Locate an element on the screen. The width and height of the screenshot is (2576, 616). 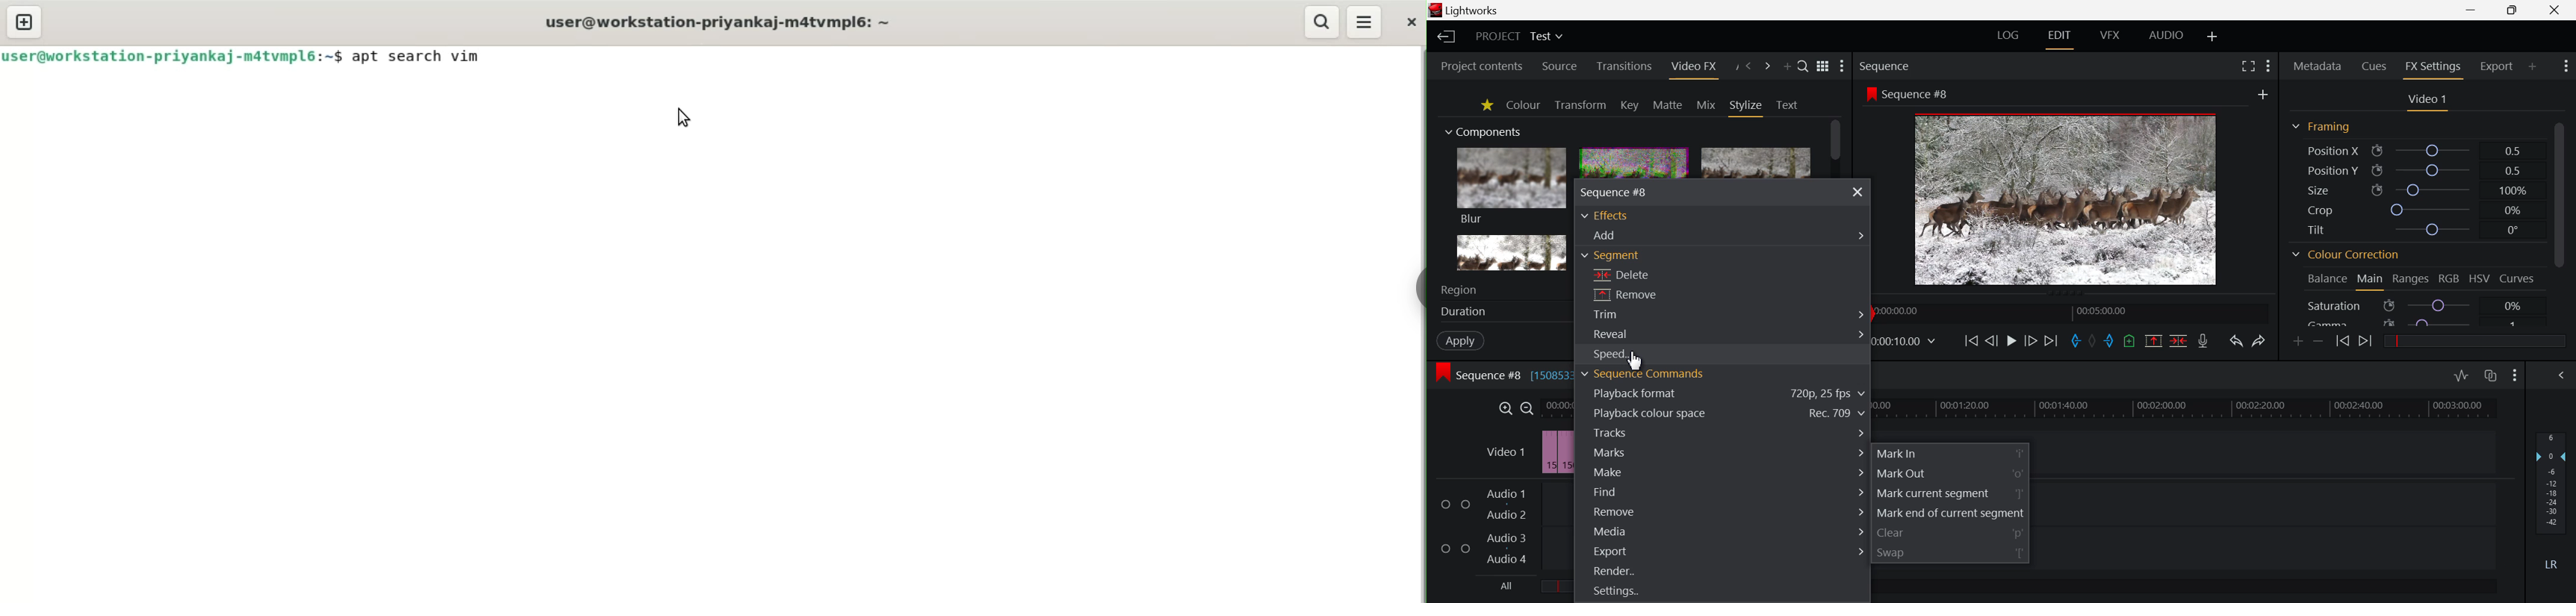
Timeline Zoom In is located at coordinates (1504, 409).